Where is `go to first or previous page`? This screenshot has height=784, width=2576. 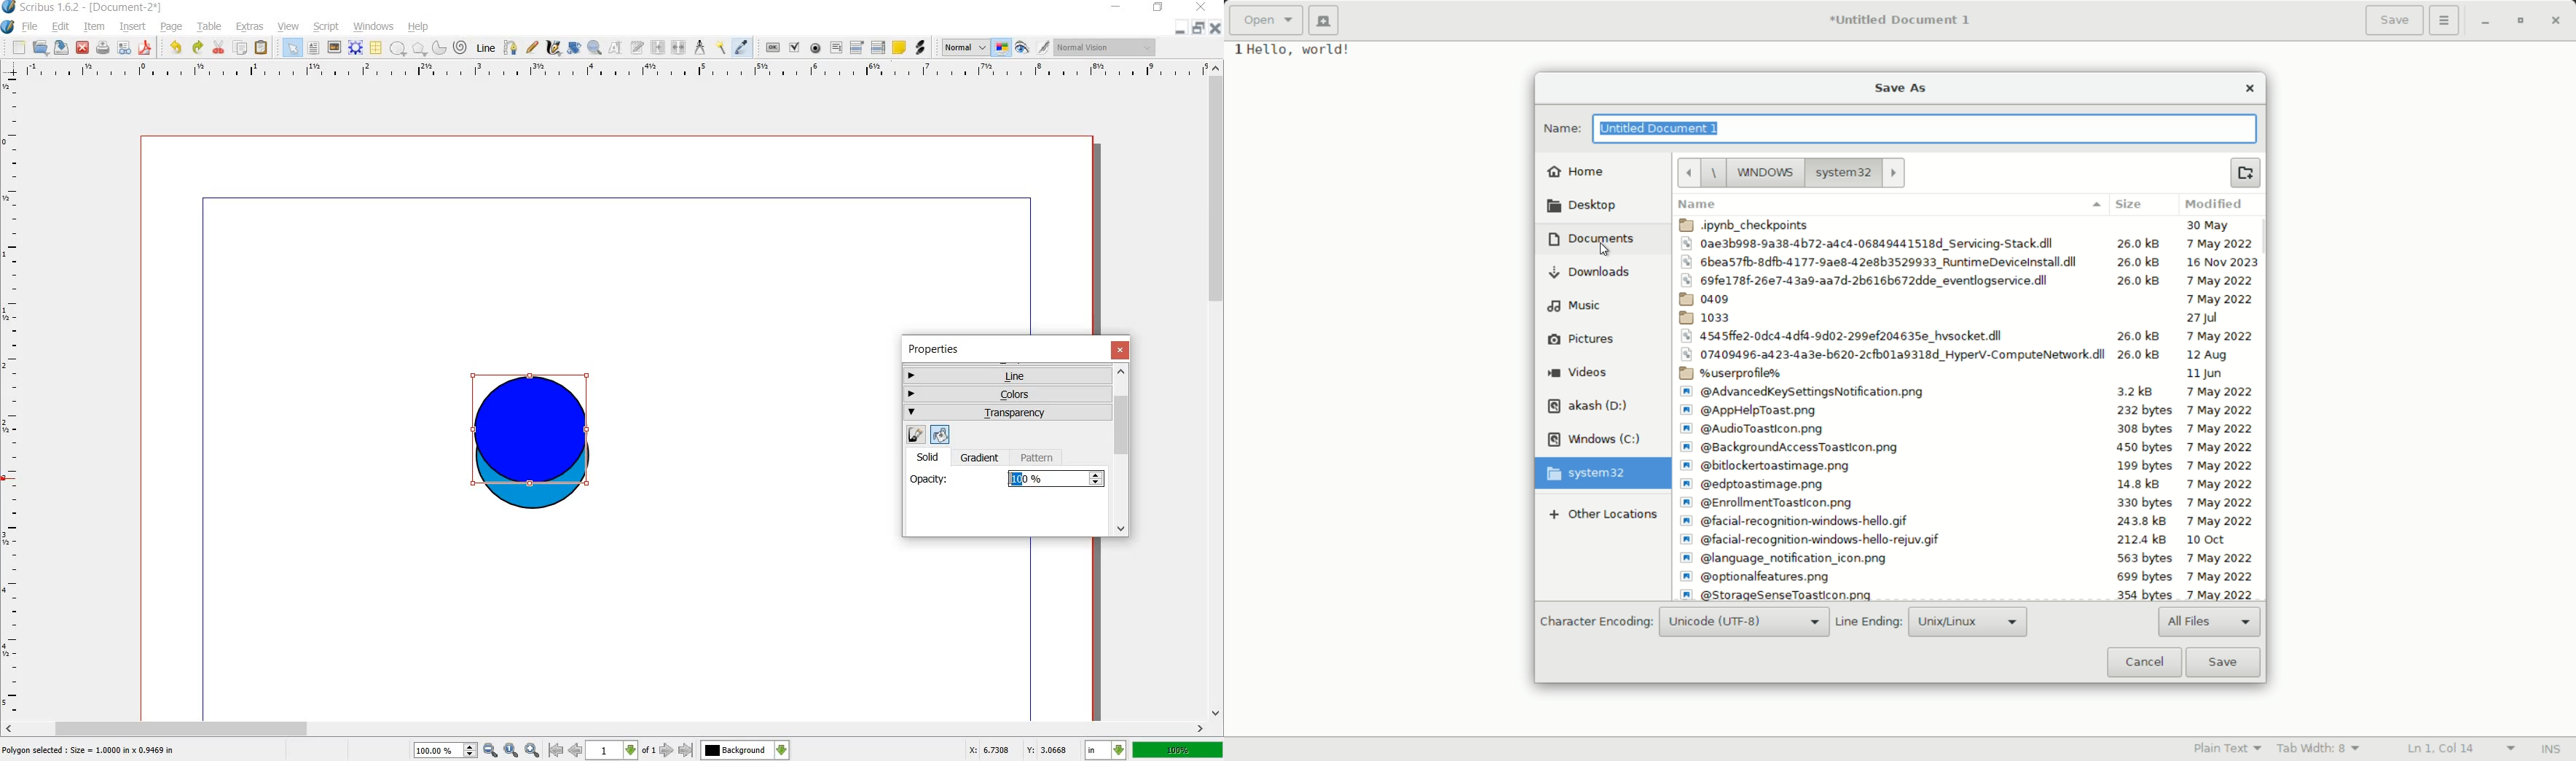 go to first or previous page is located at coordinates (565, 751).